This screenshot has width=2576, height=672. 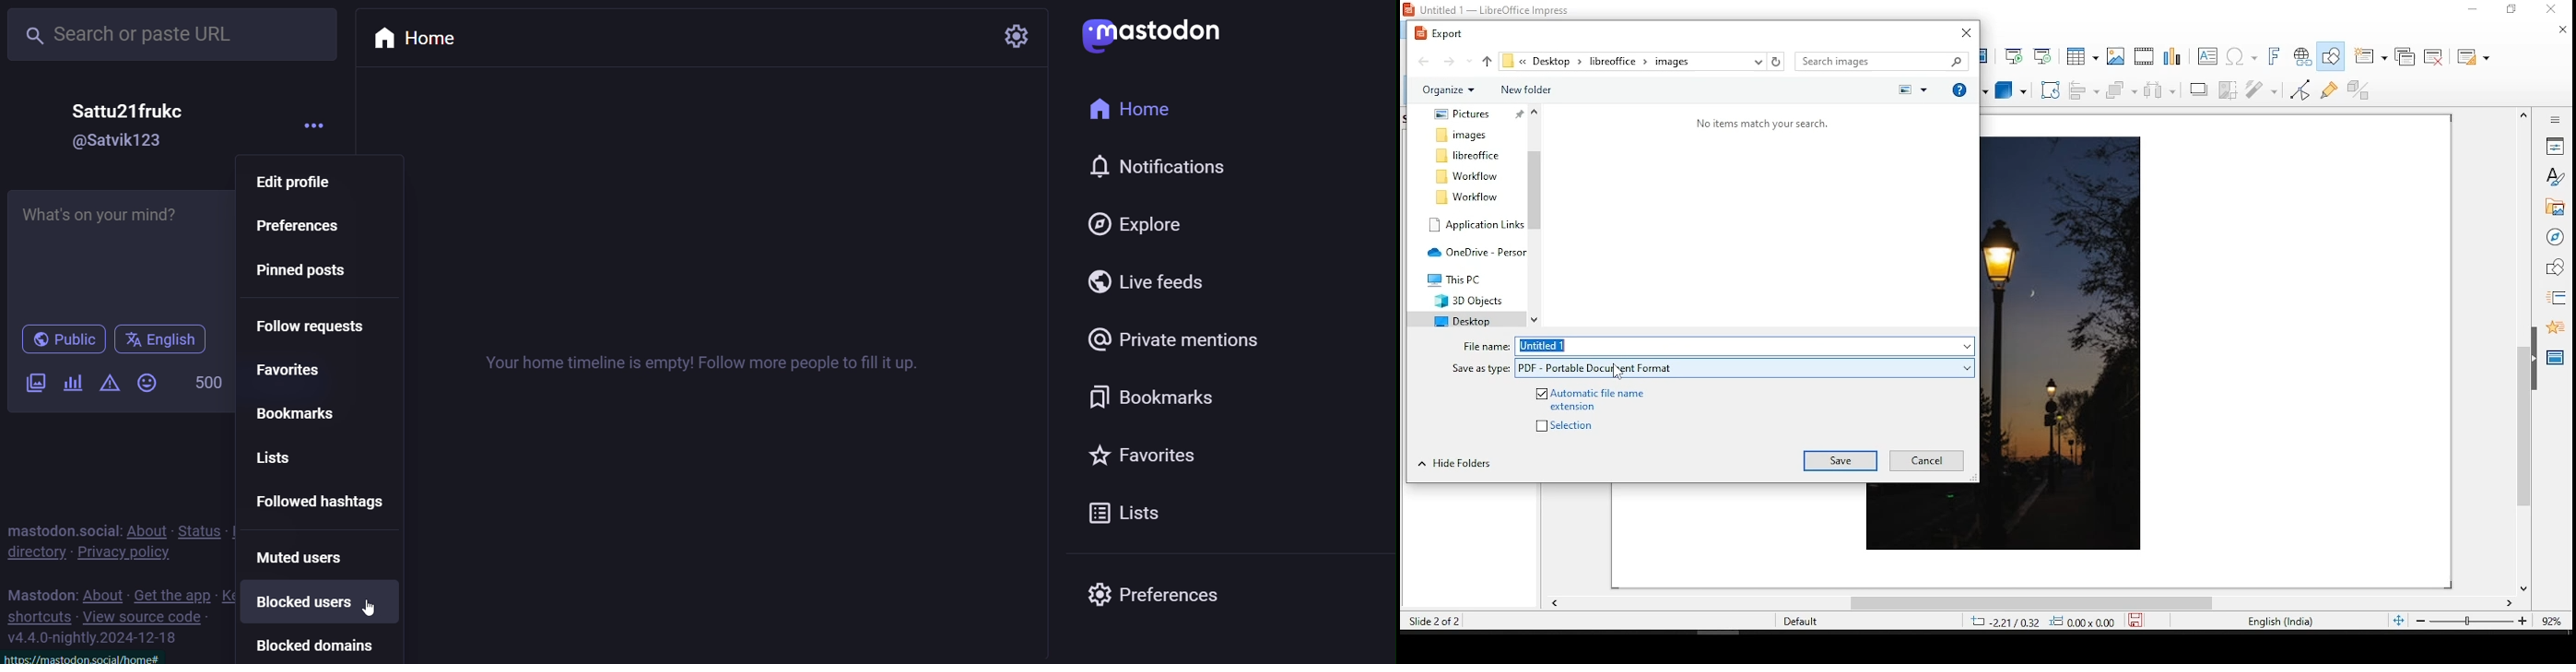 I want to click on favorites, so click(x=1169, y=460).